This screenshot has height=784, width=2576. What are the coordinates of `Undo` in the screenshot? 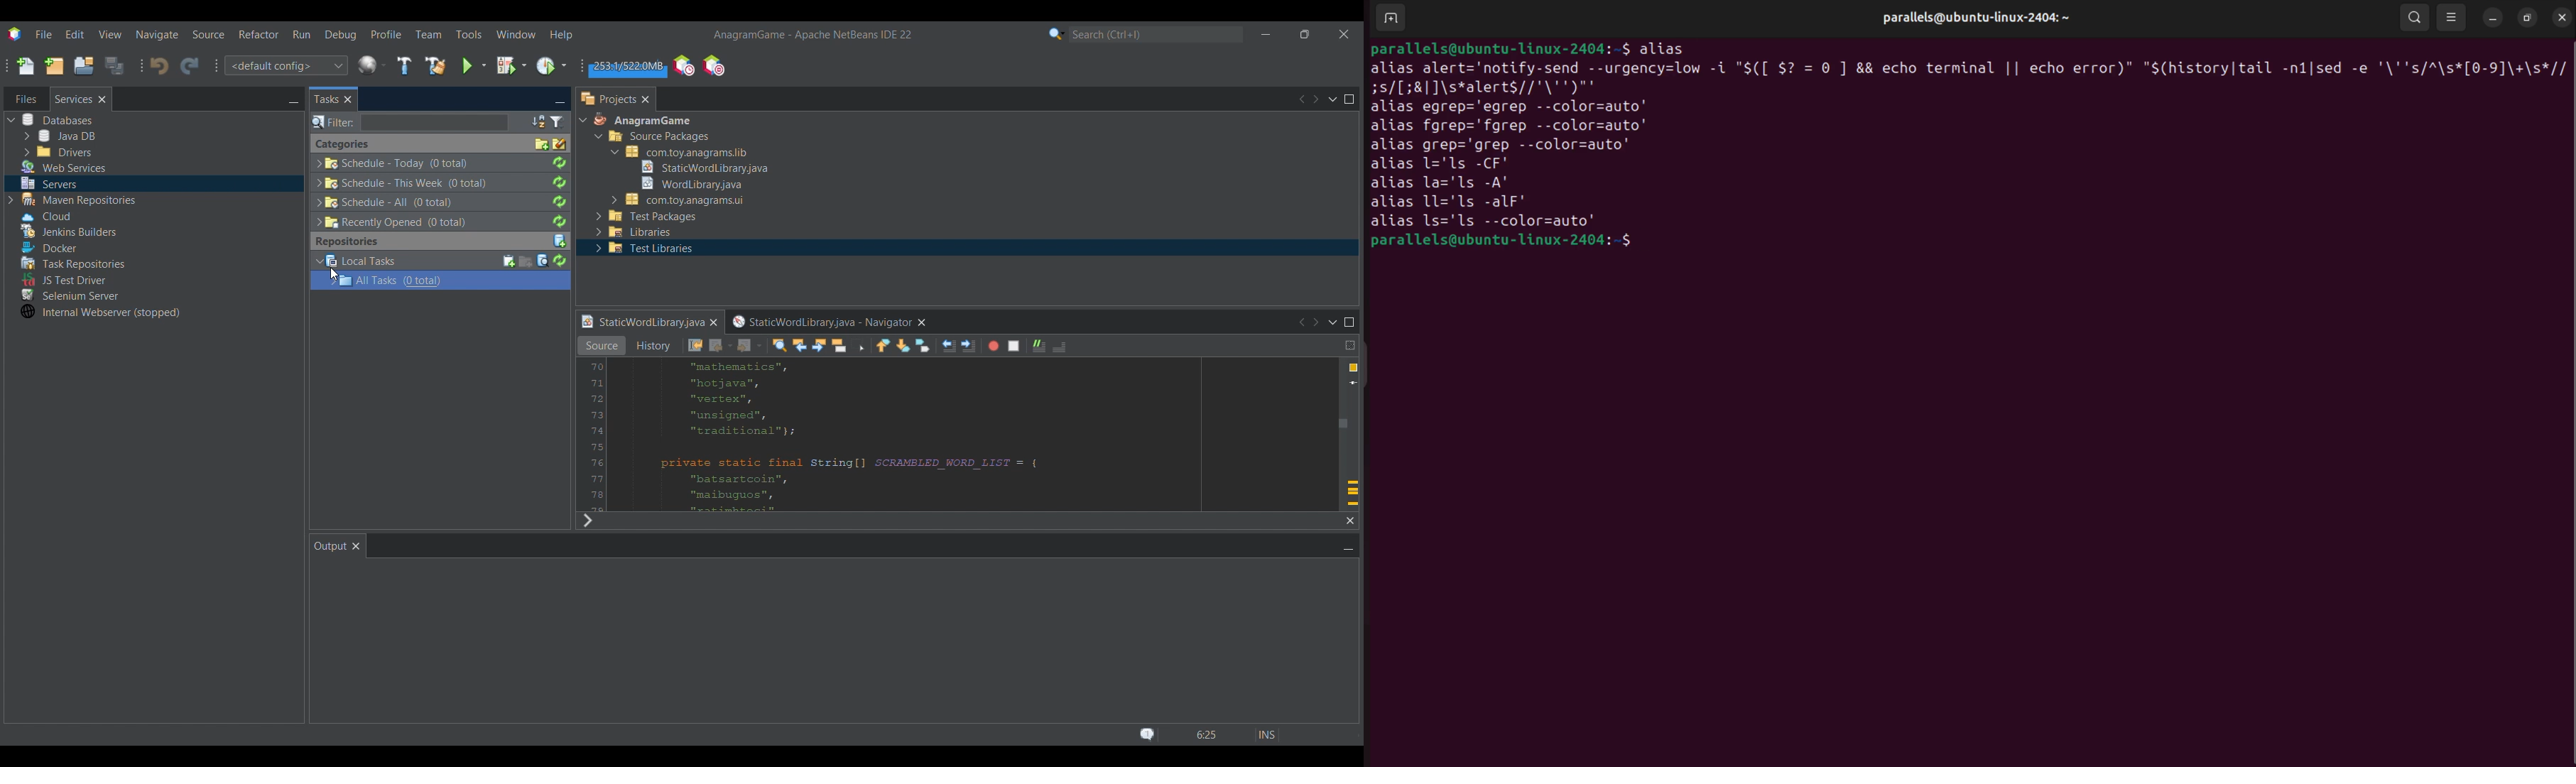 It's located at (159, 65).